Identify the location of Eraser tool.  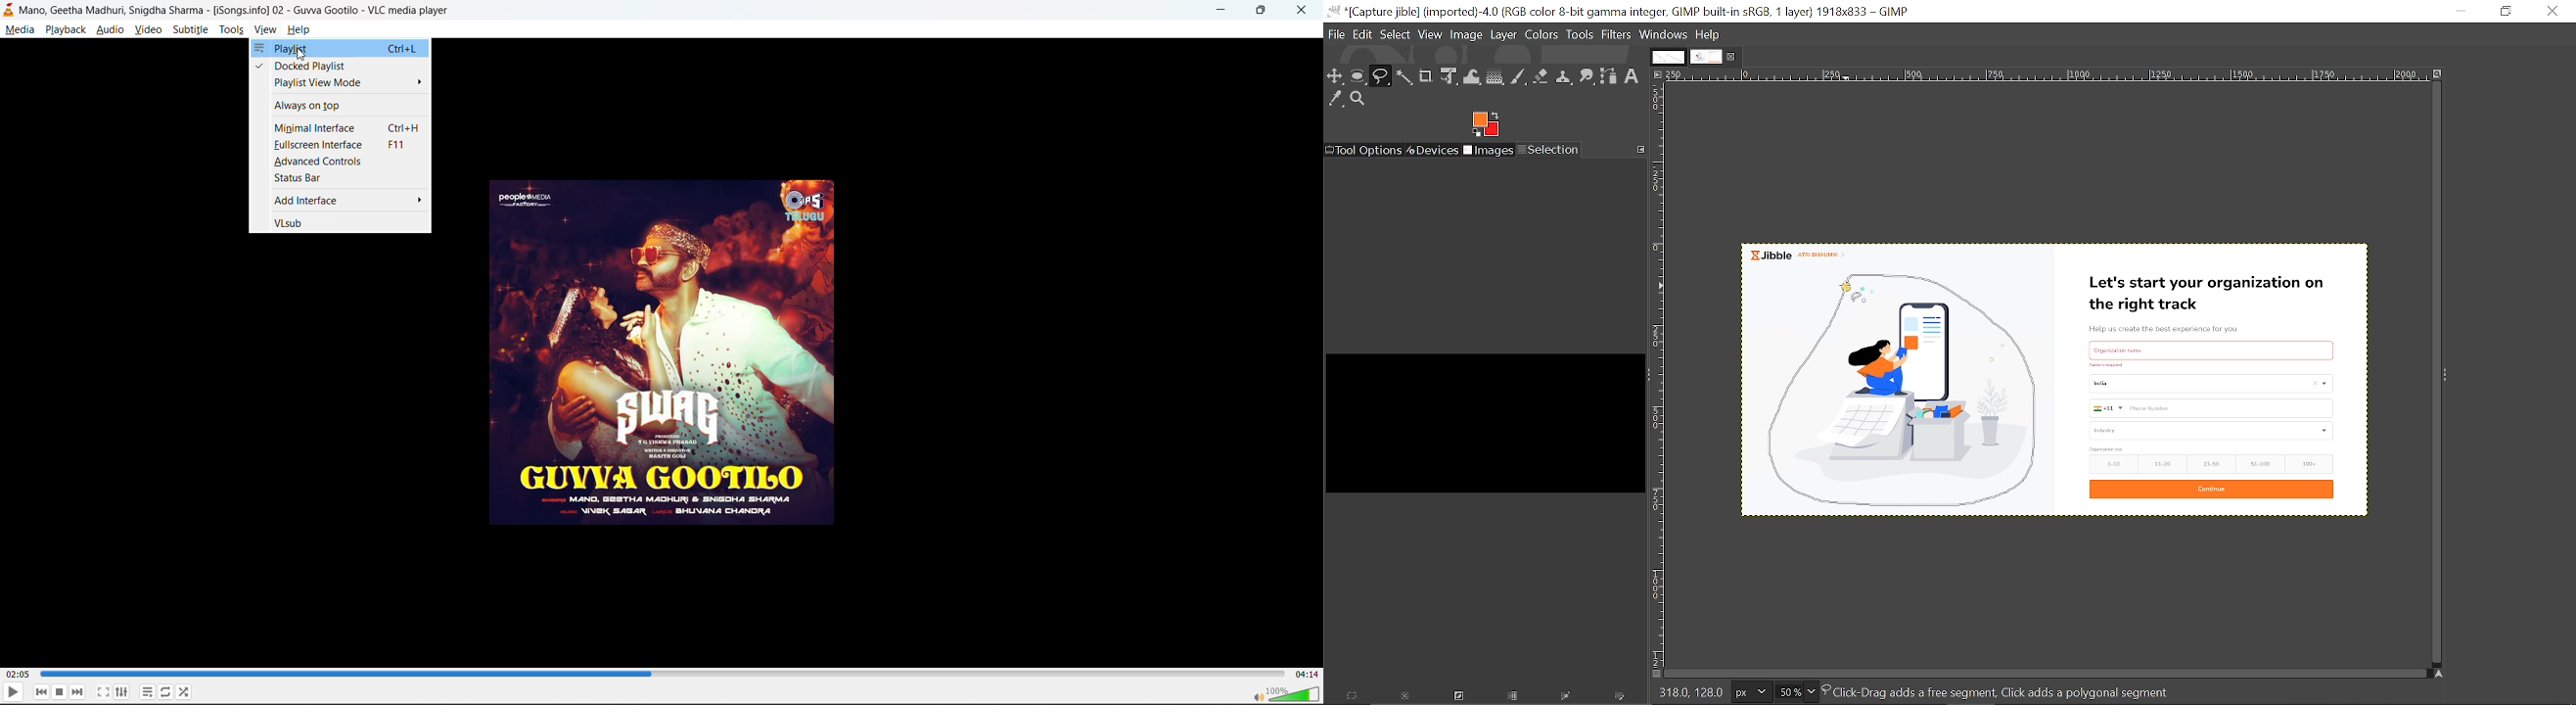
(1541, 76).